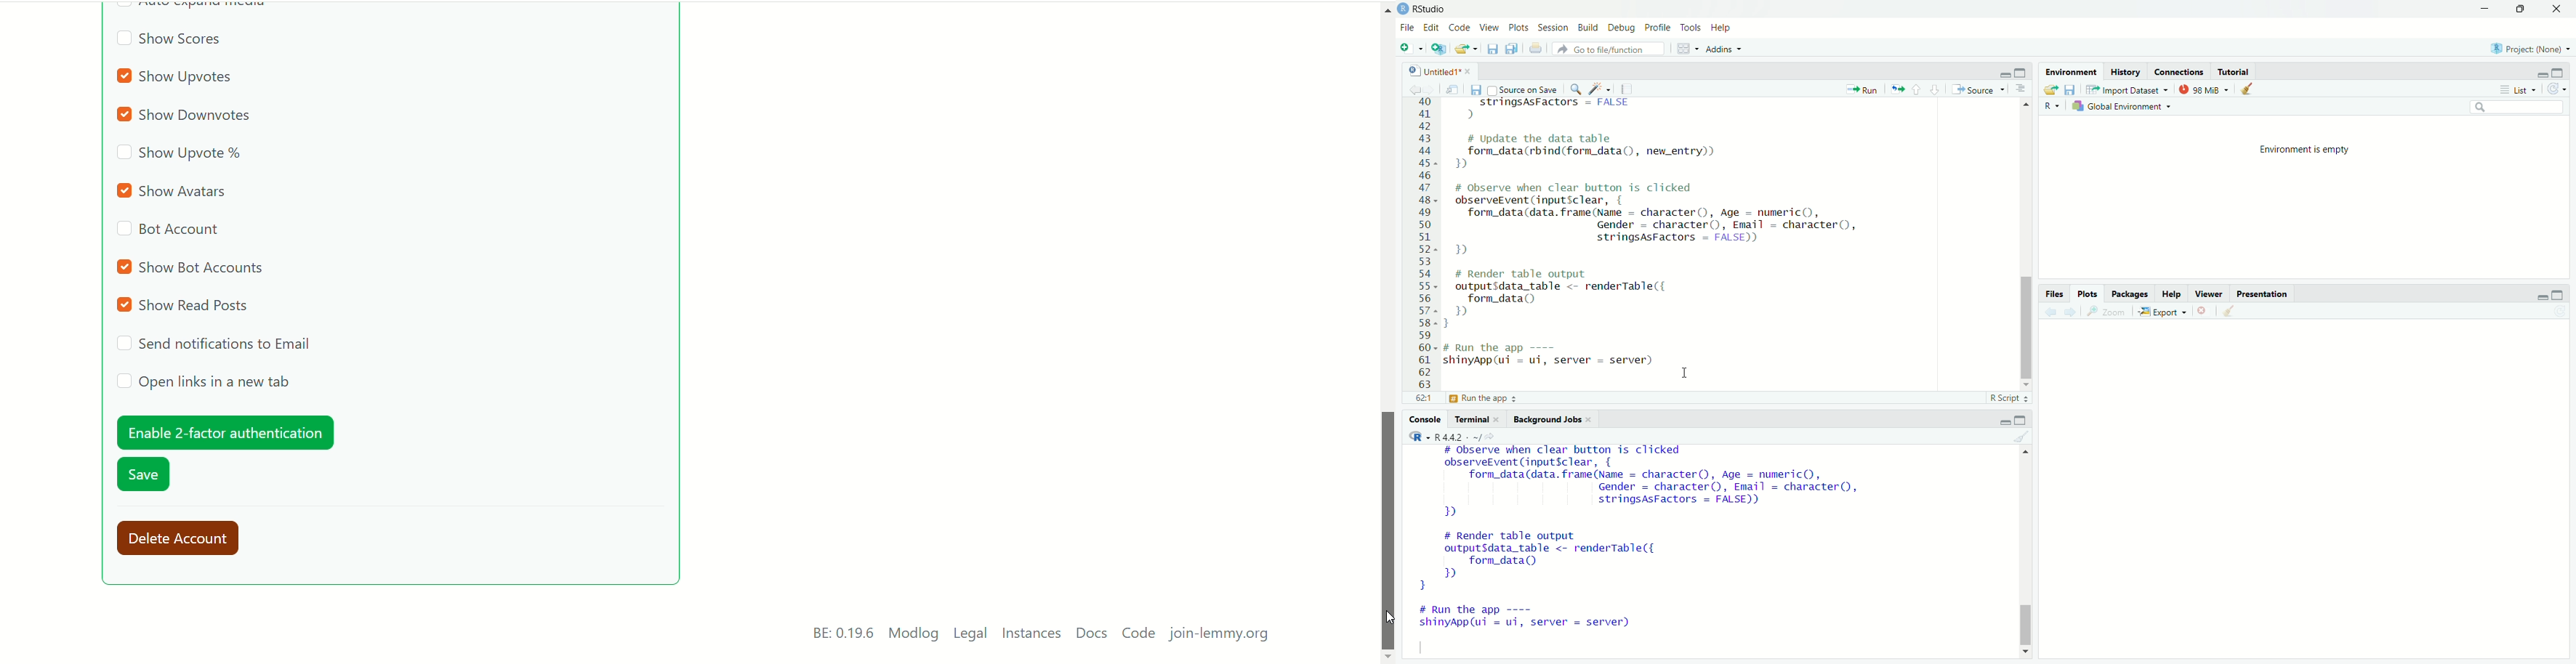 This screenshot has height=672, width=2576. What do you see at coordinates (2024, 73) in the screenshot?
I see `maximize` at bounding box center [2024, 73].